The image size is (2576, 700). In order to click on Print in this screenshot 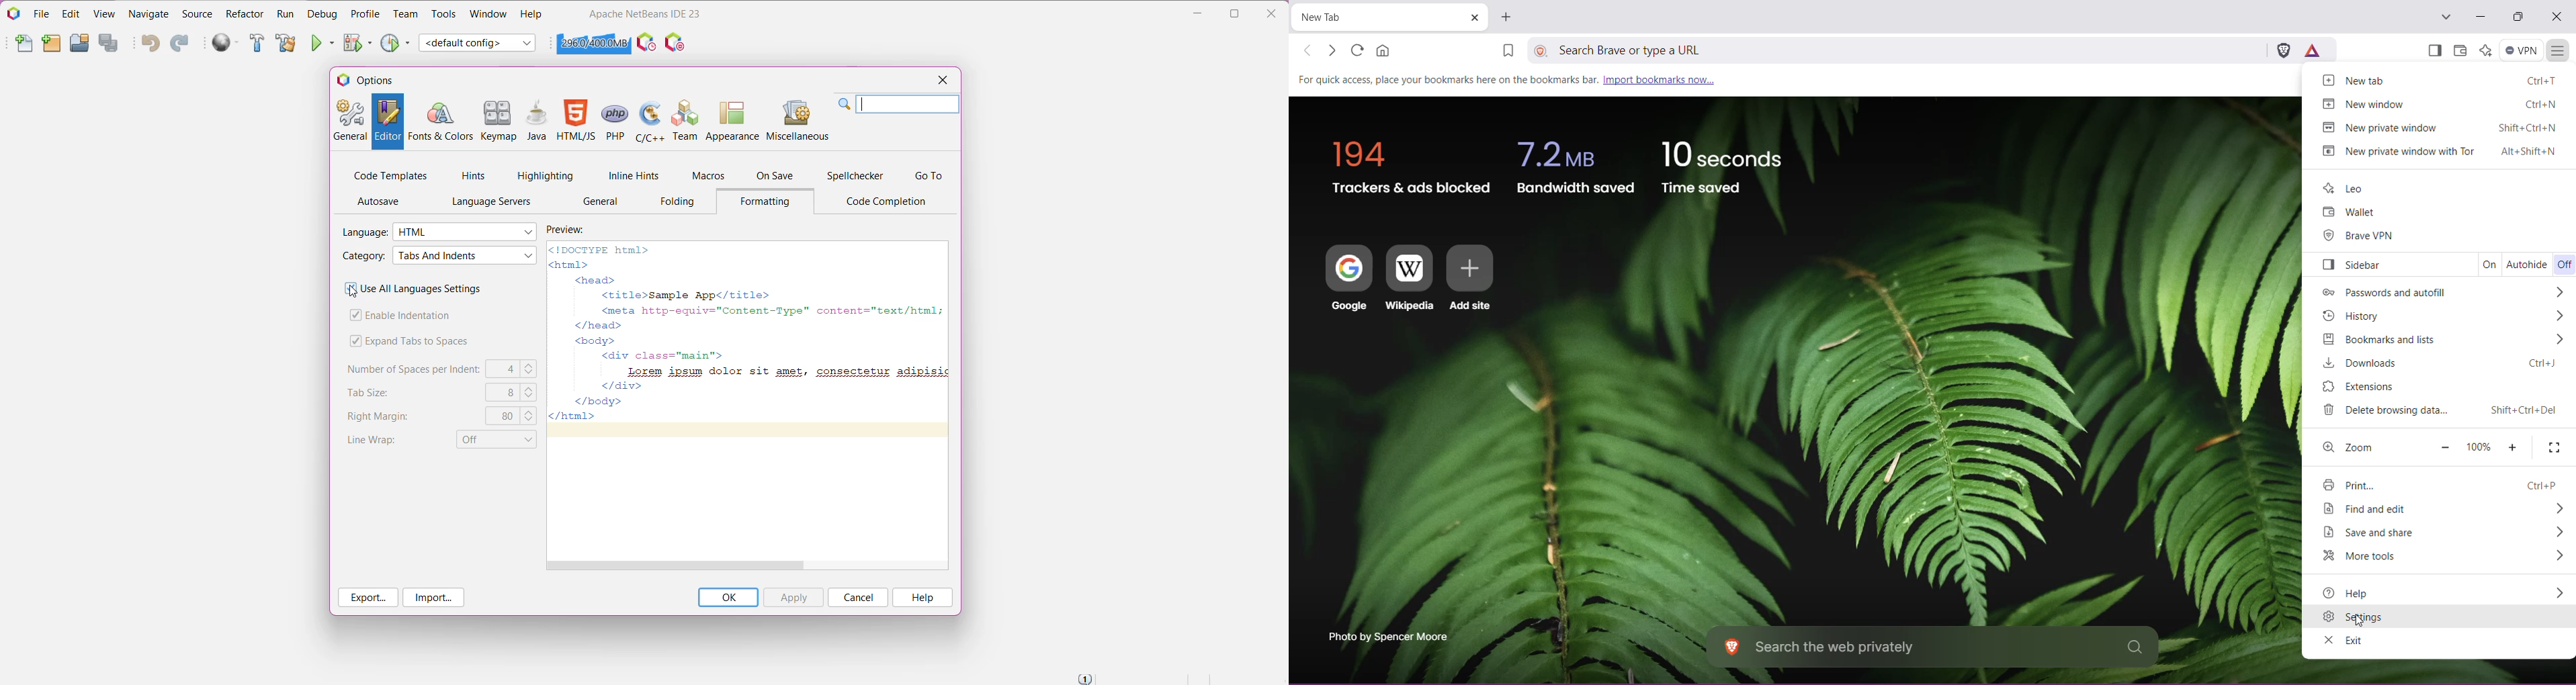, I will do `click(2441, 484)`.